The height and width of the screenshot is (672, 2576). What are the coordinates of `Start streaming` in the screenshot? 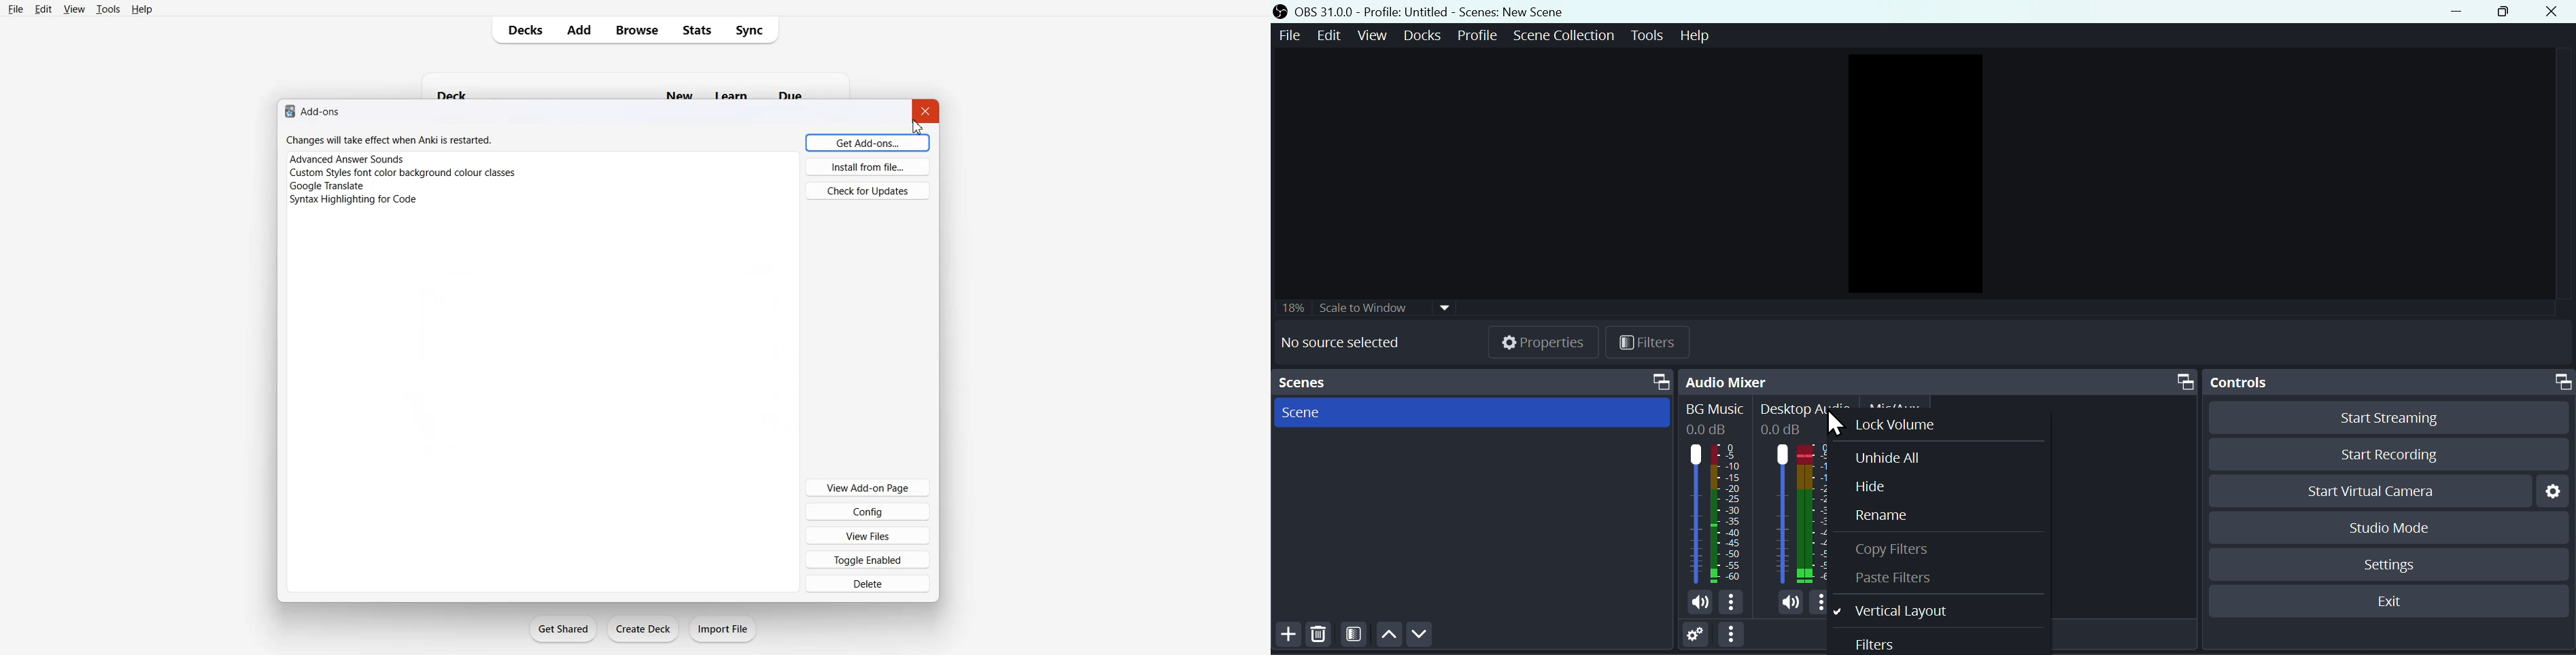 It's located at (2380, 421).